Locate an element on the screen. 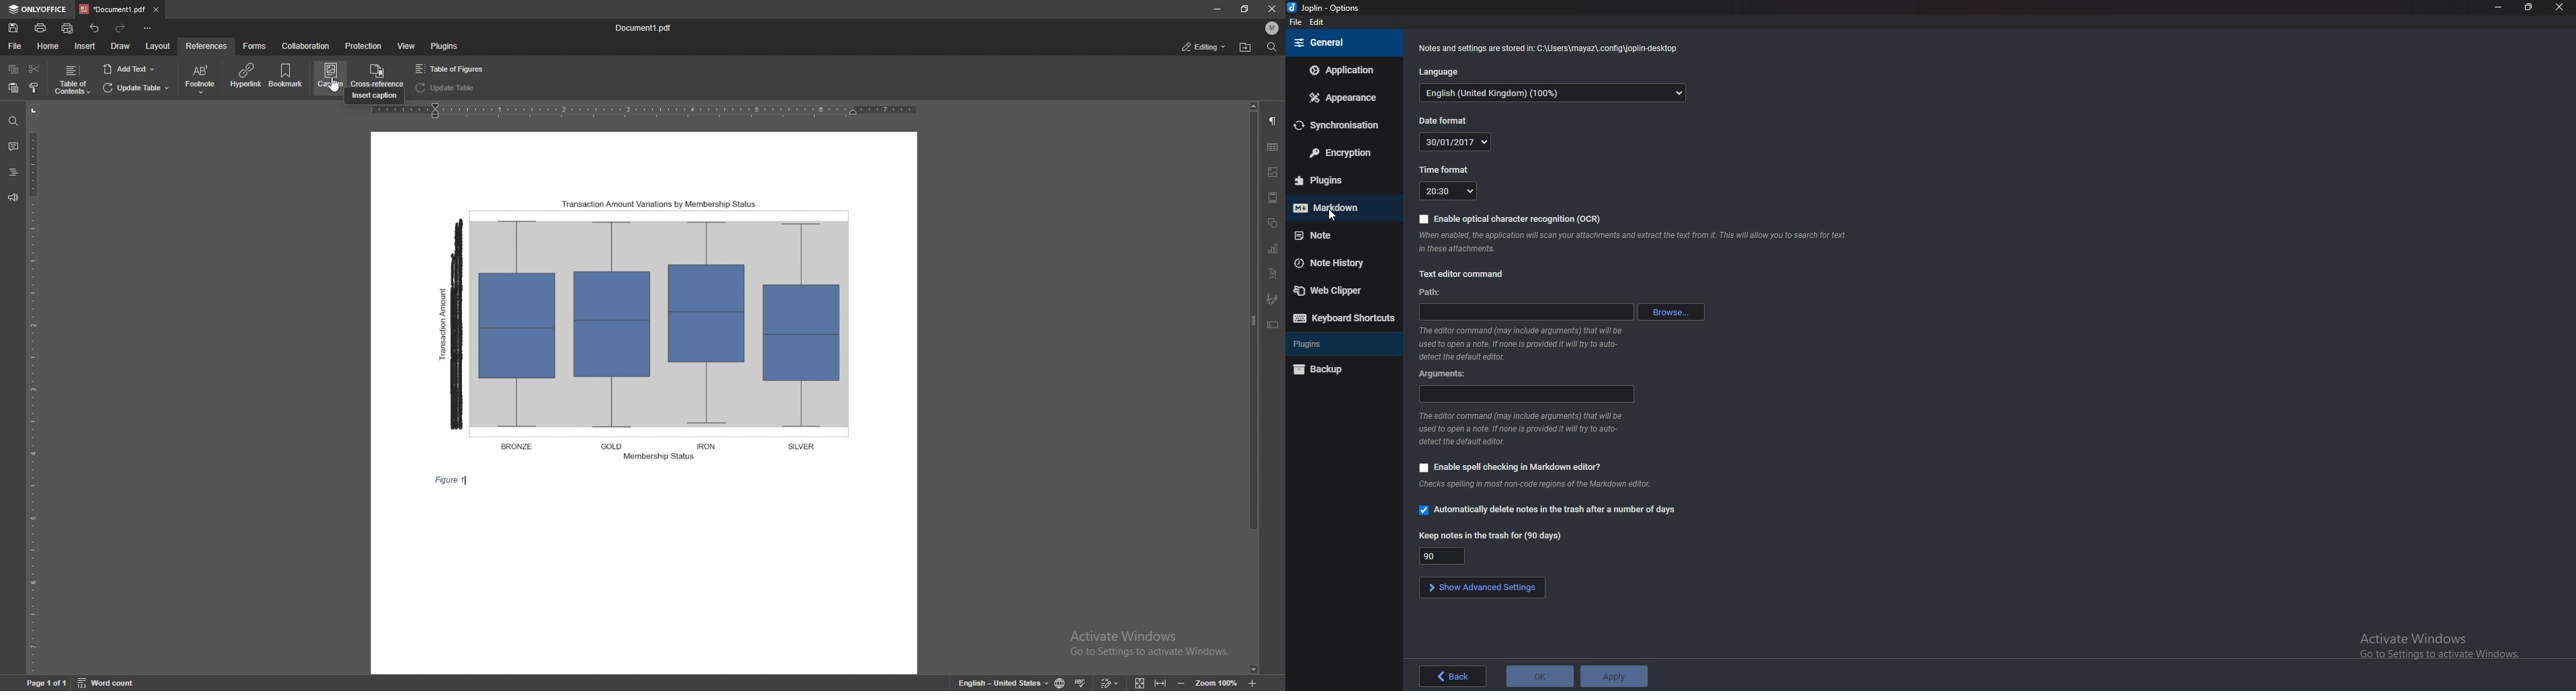  browse is located at coordinates (1674, 312).